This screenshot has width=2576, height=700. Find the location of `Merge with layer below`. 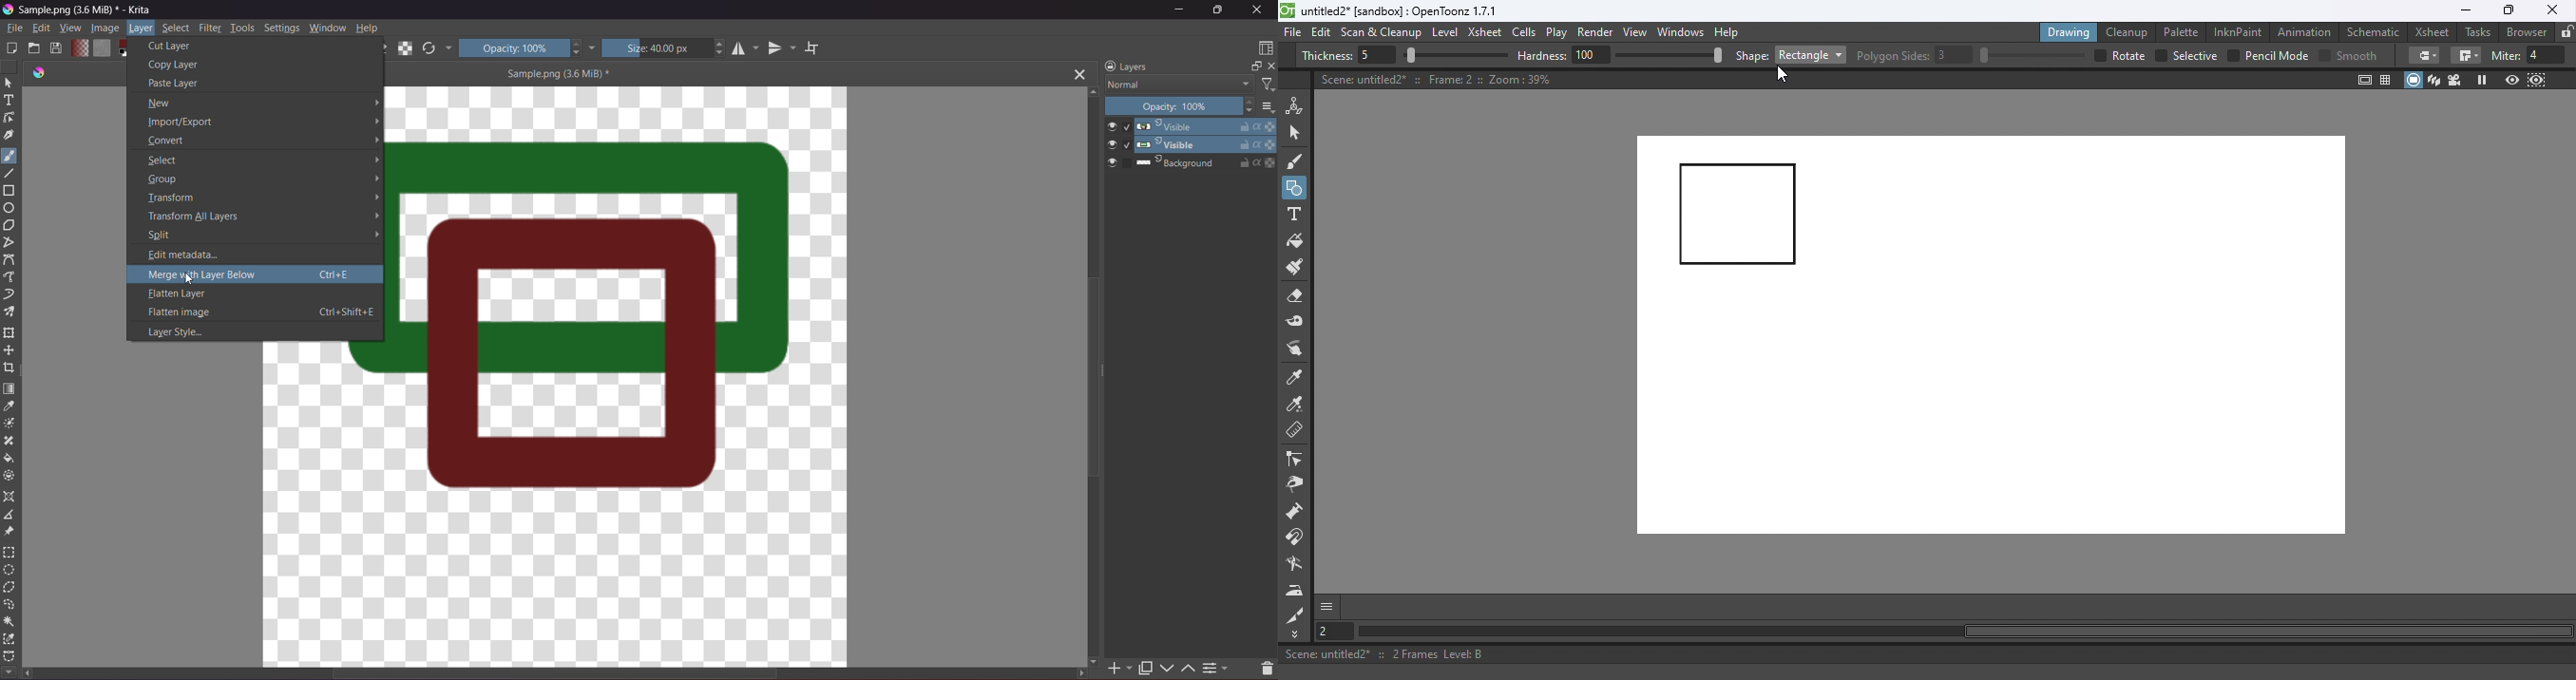

Merge with layer below is located at coordinates (252, 277).